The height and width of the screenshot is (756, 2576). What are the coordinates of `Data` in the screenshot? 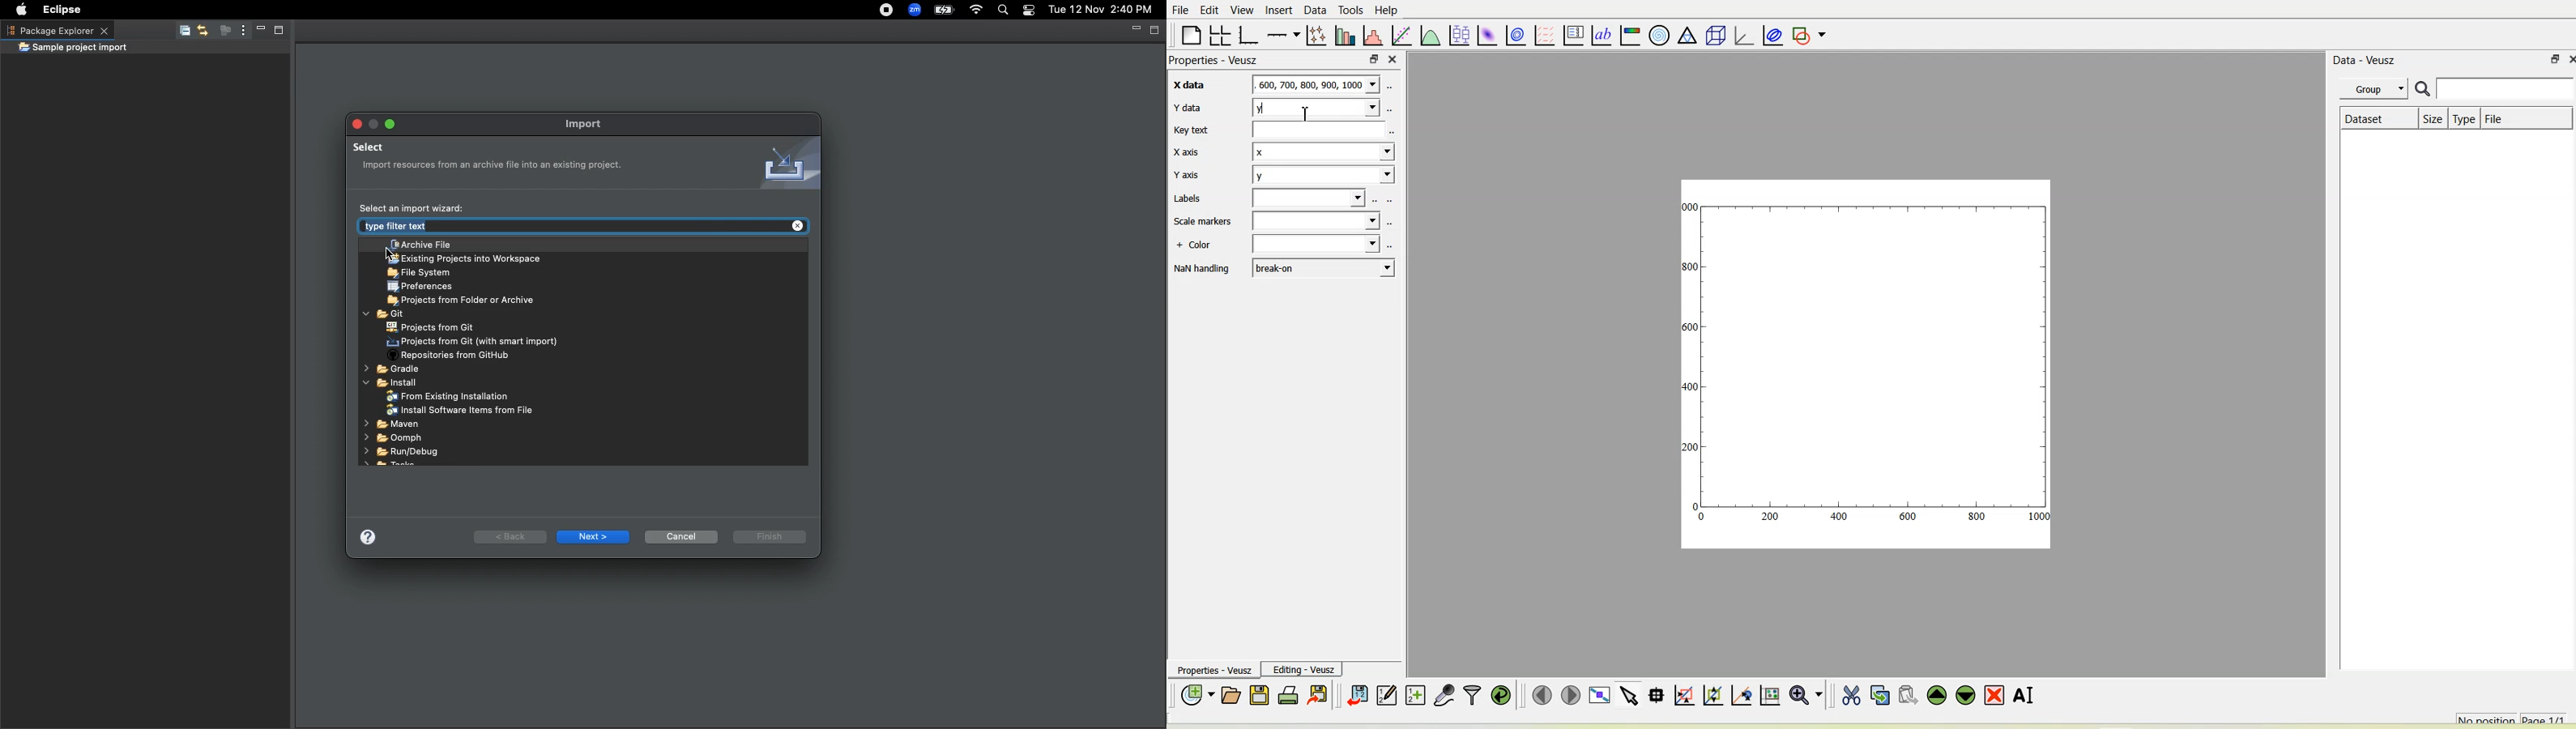 It's located at (1313, 10).